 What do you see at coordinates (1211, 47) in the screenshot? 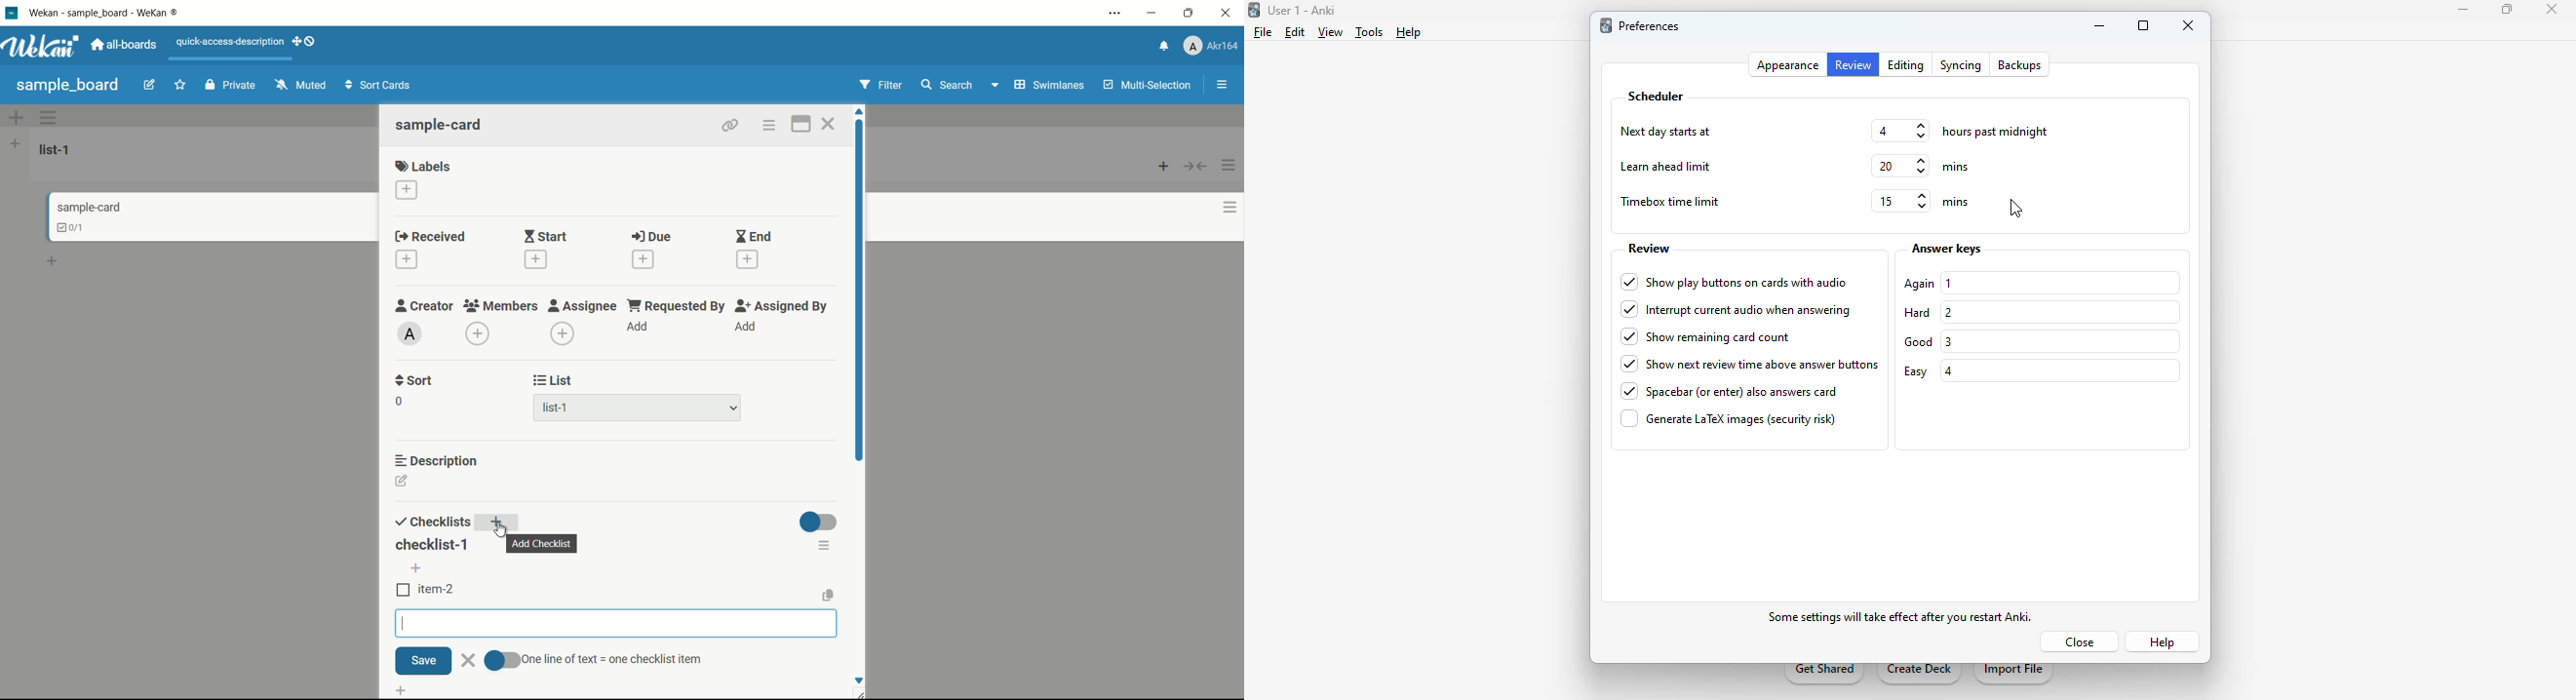
I see `profile` at bounding box center [1211, 47].